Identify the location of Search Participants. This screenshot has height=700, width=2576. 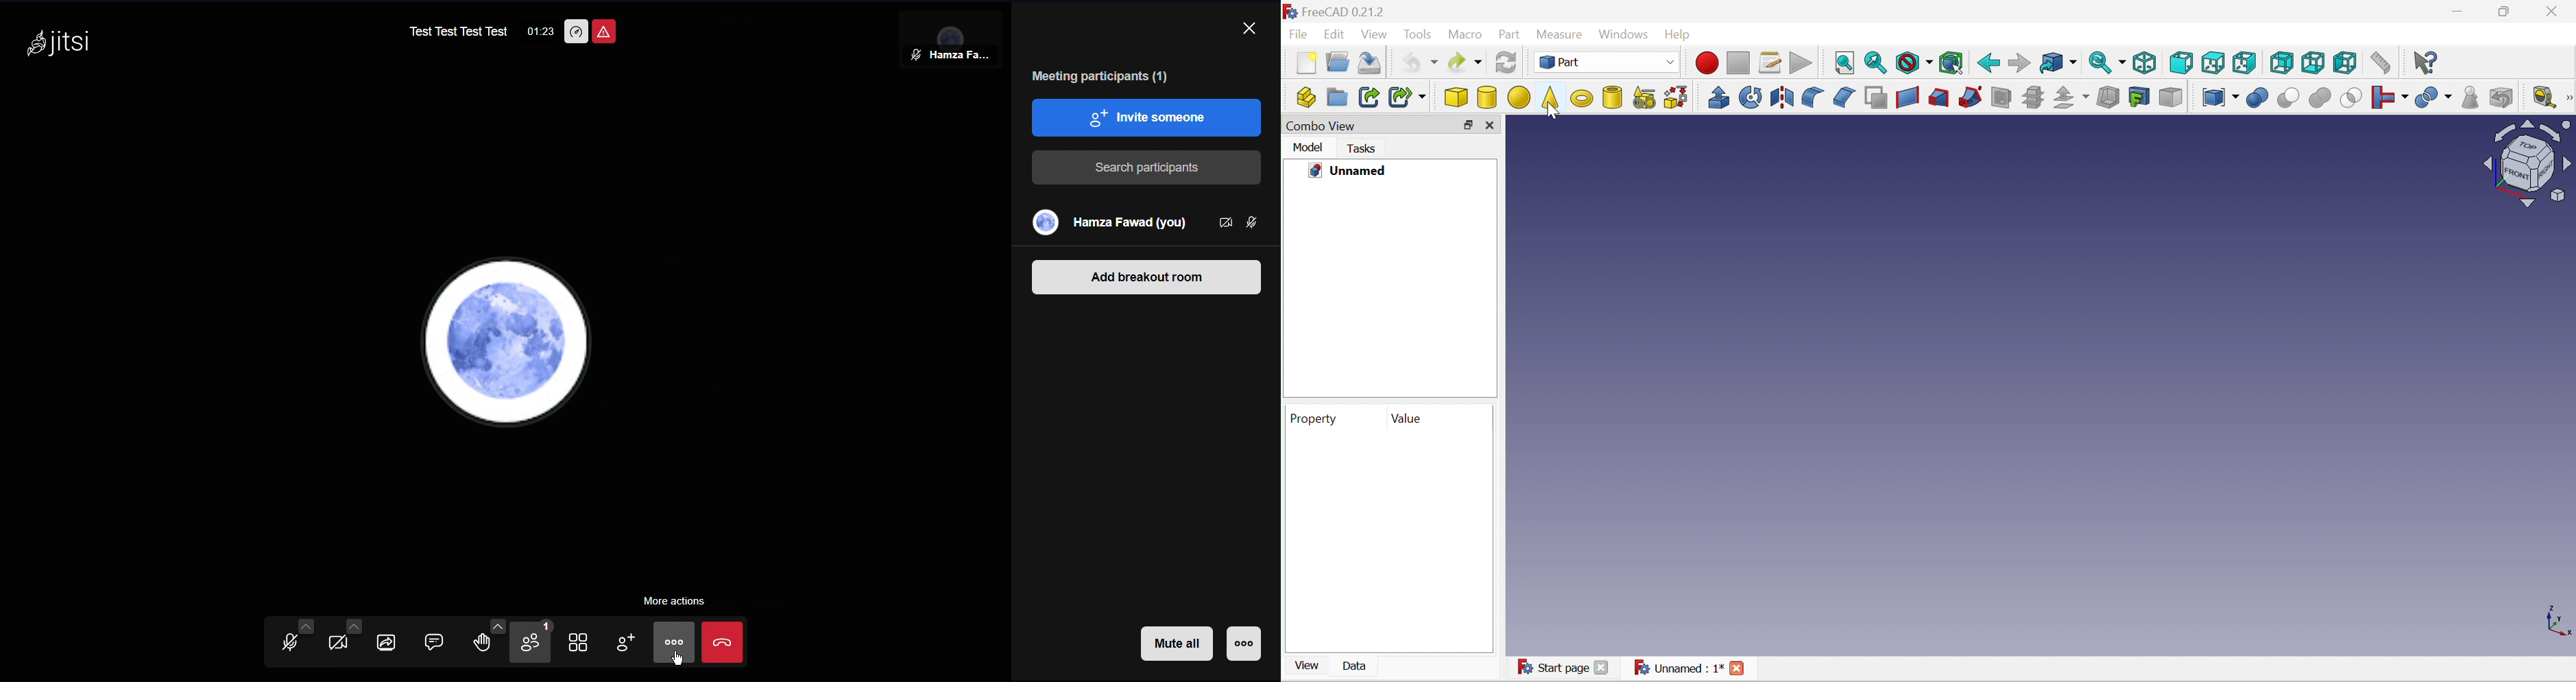
(1149, 163).